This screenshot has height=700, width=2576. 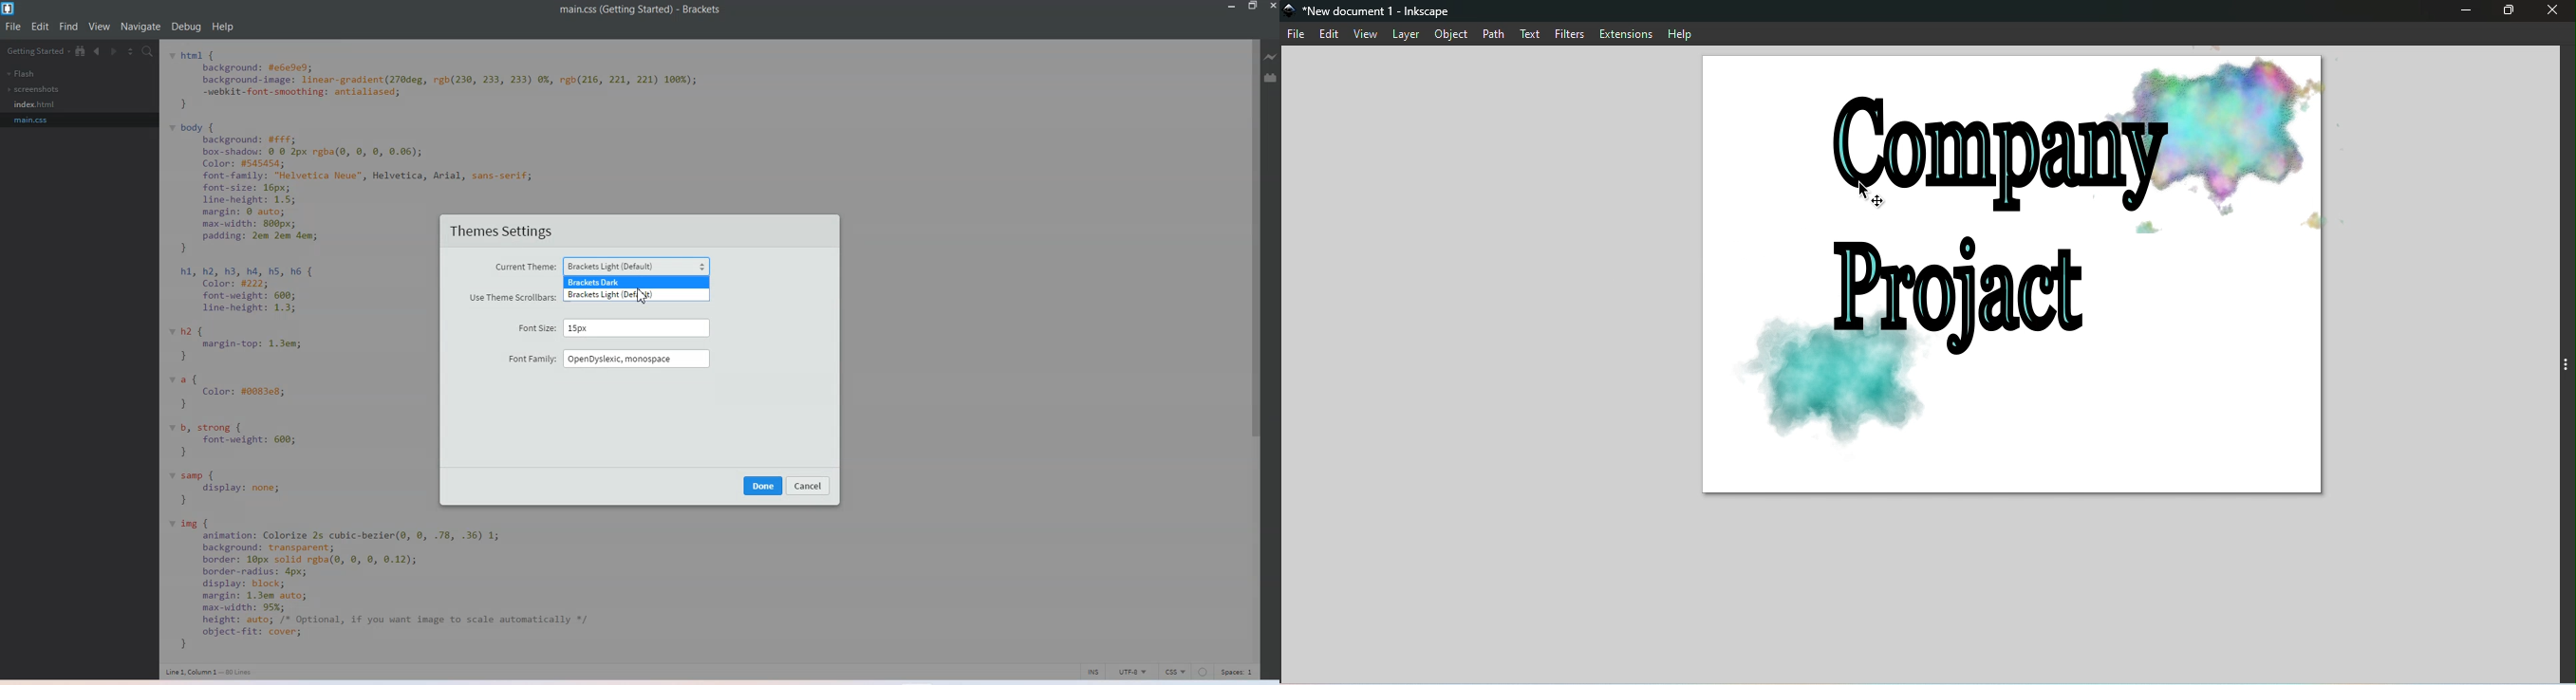 I want to click on cursor on Brackets Light (Default), so click(x=643, y=296).